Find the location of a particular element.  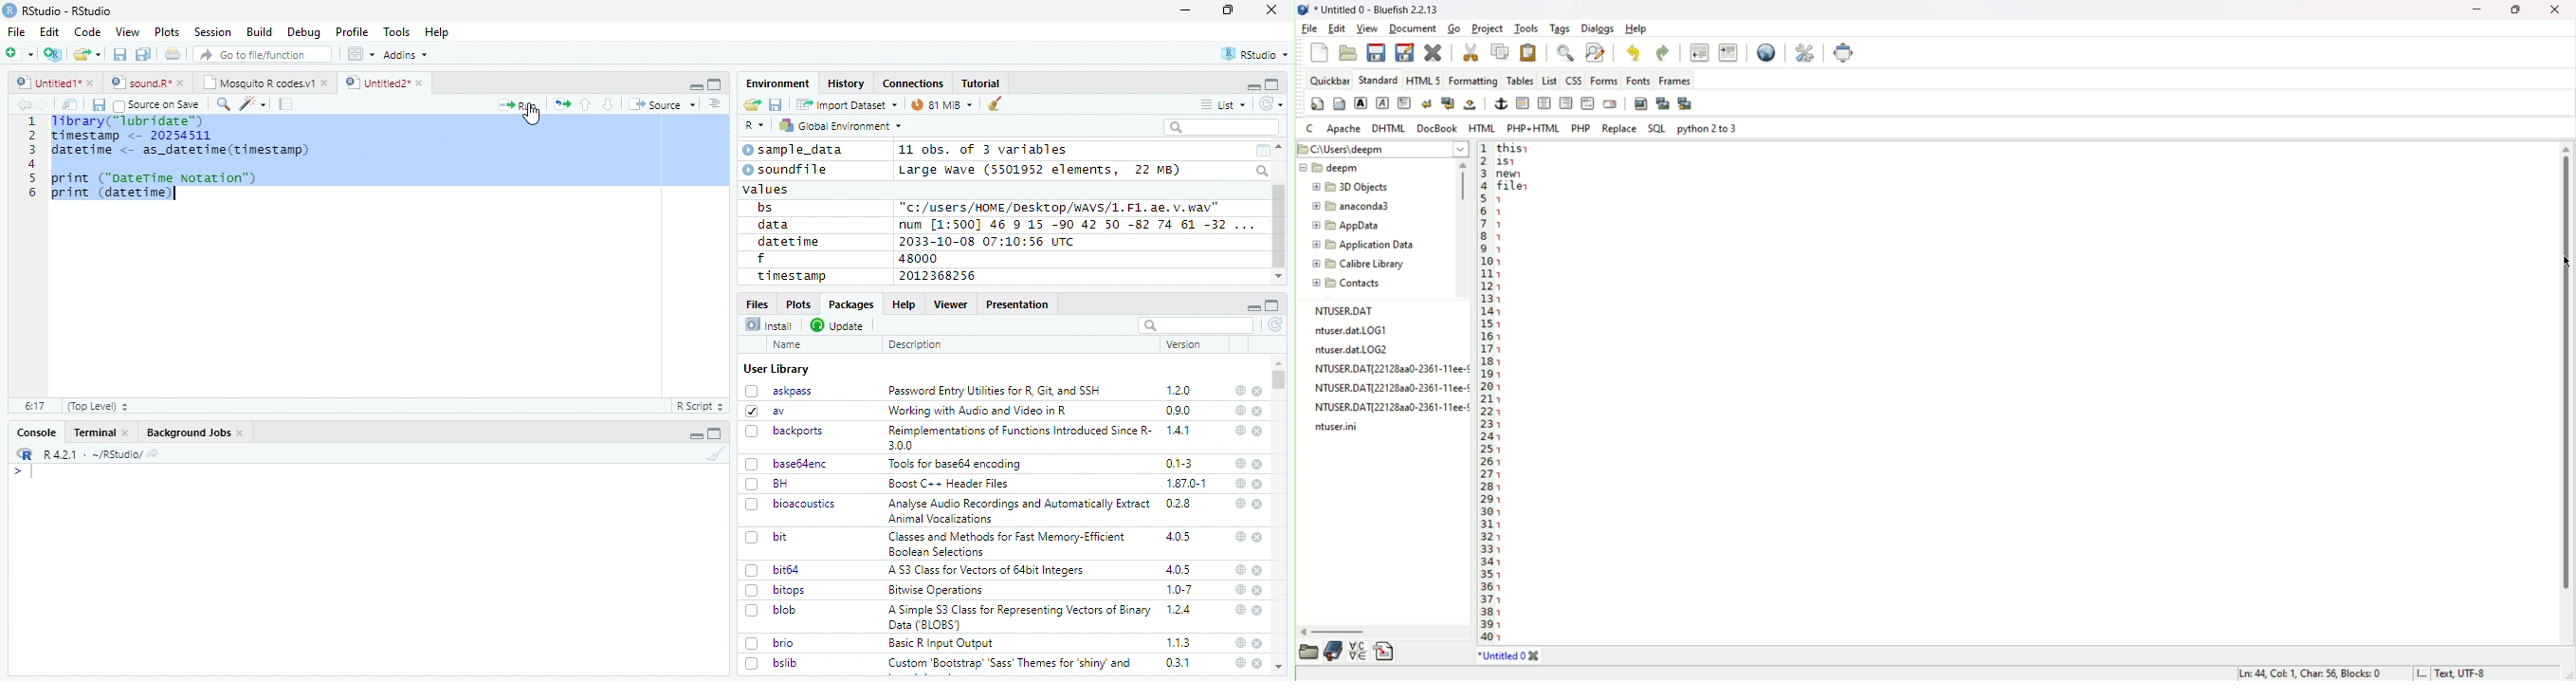

help is located at coordinates (1239, 569).